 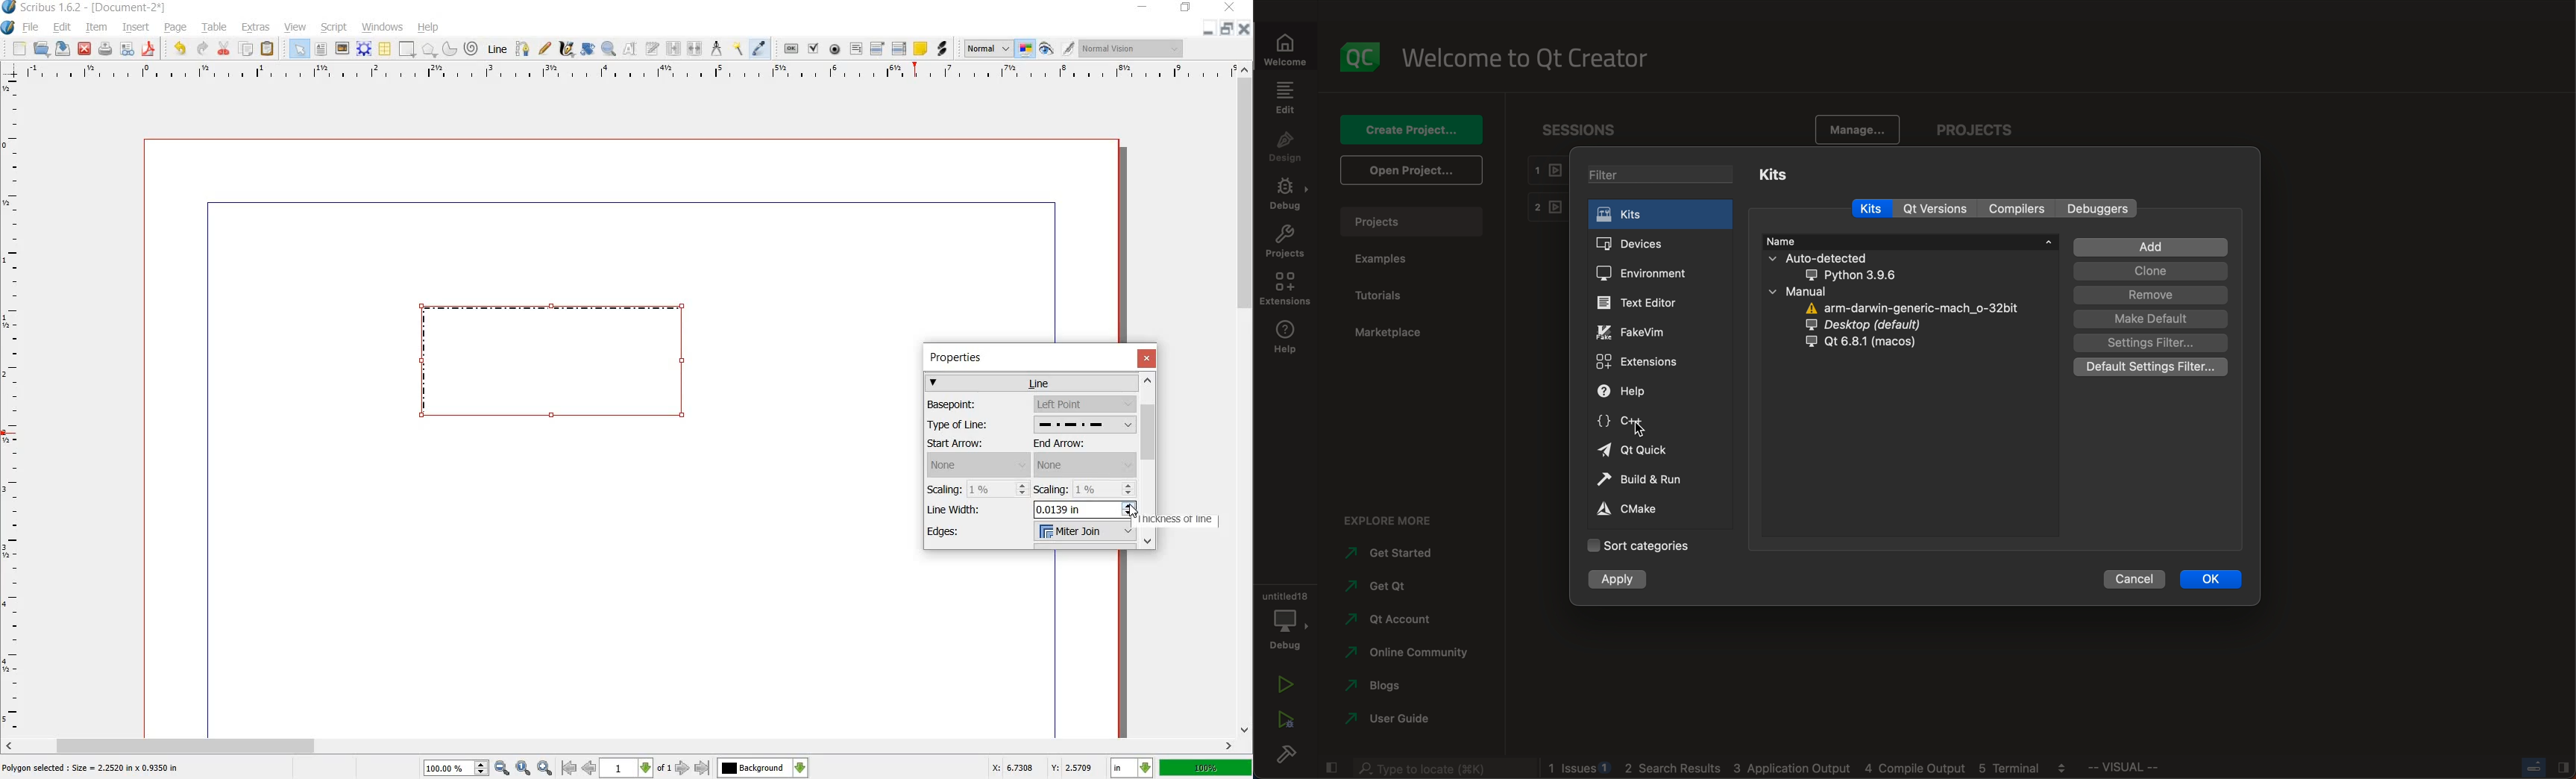 I want to click on RULER, so click(x=628, y=73).